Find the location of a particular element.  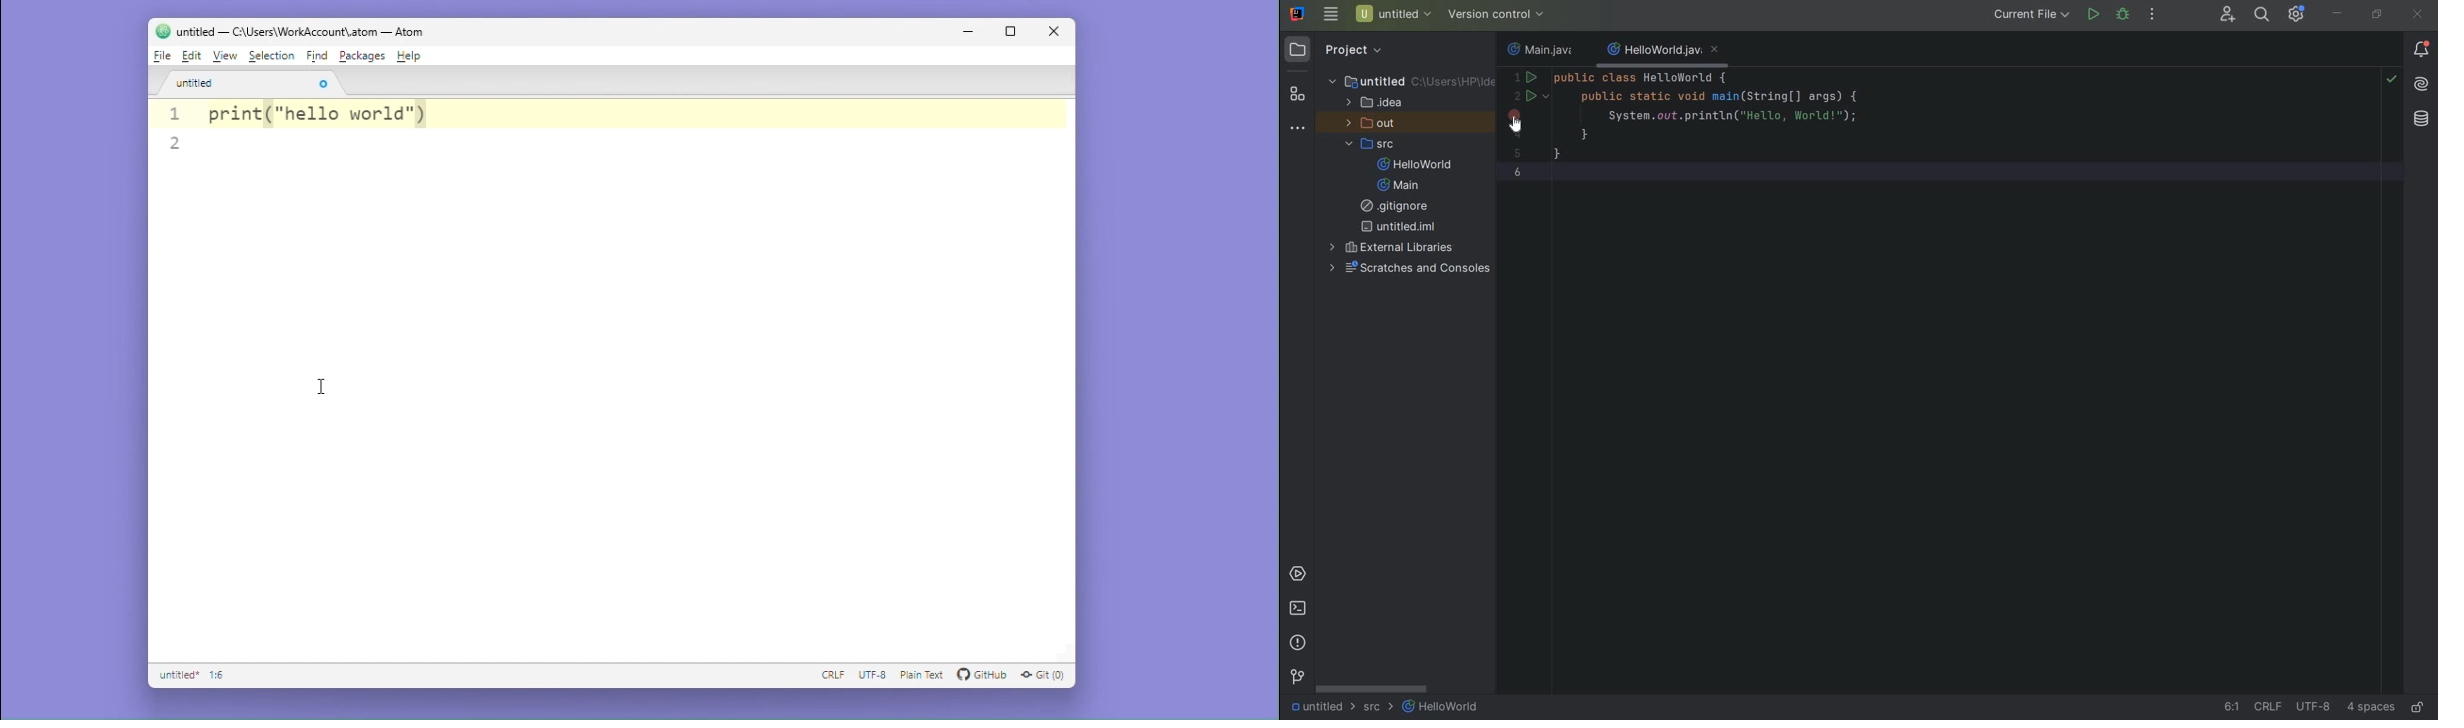

plain text is located at coordinates (926, 677).